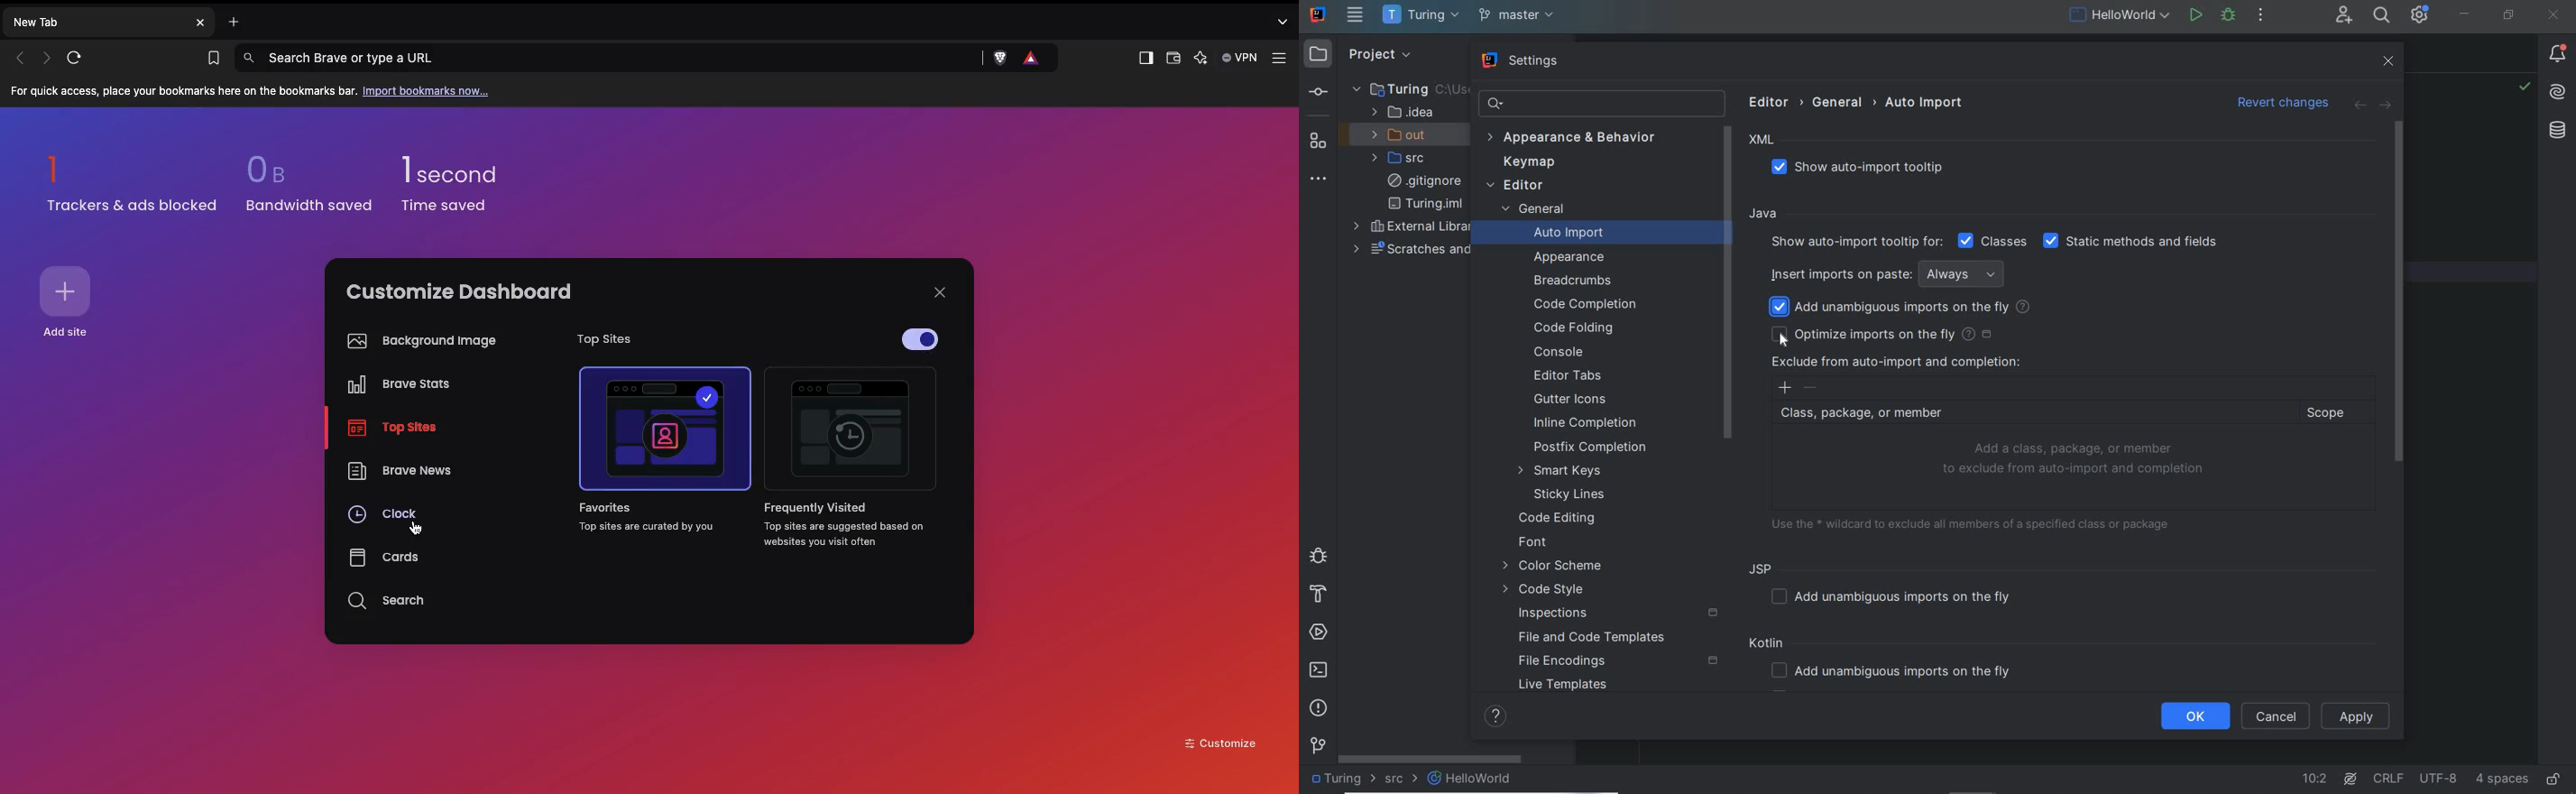 This screenshot has width=2576, height=812. Describe the element at coordinates (2076, 459) in the screenshot. I see `ADD A CLASS, PACKGAGE, OR MEMBER INFORMATION` at that location.